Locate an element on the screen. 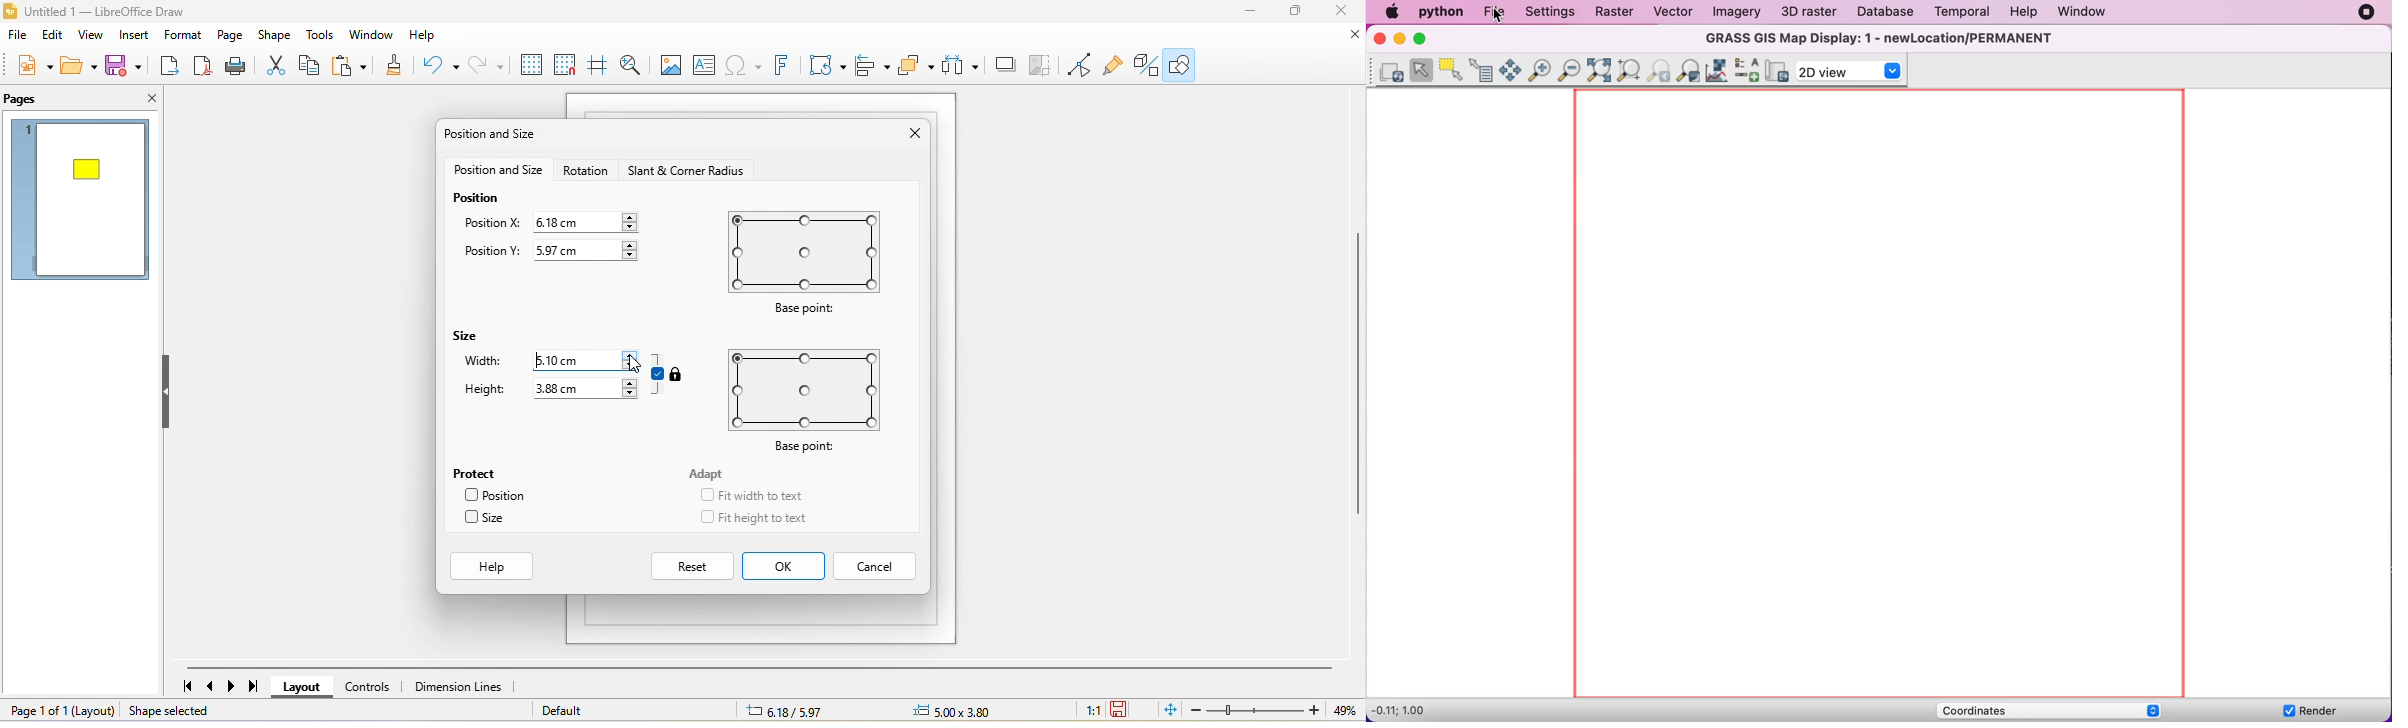  undo is located at coordinates (437, 65).